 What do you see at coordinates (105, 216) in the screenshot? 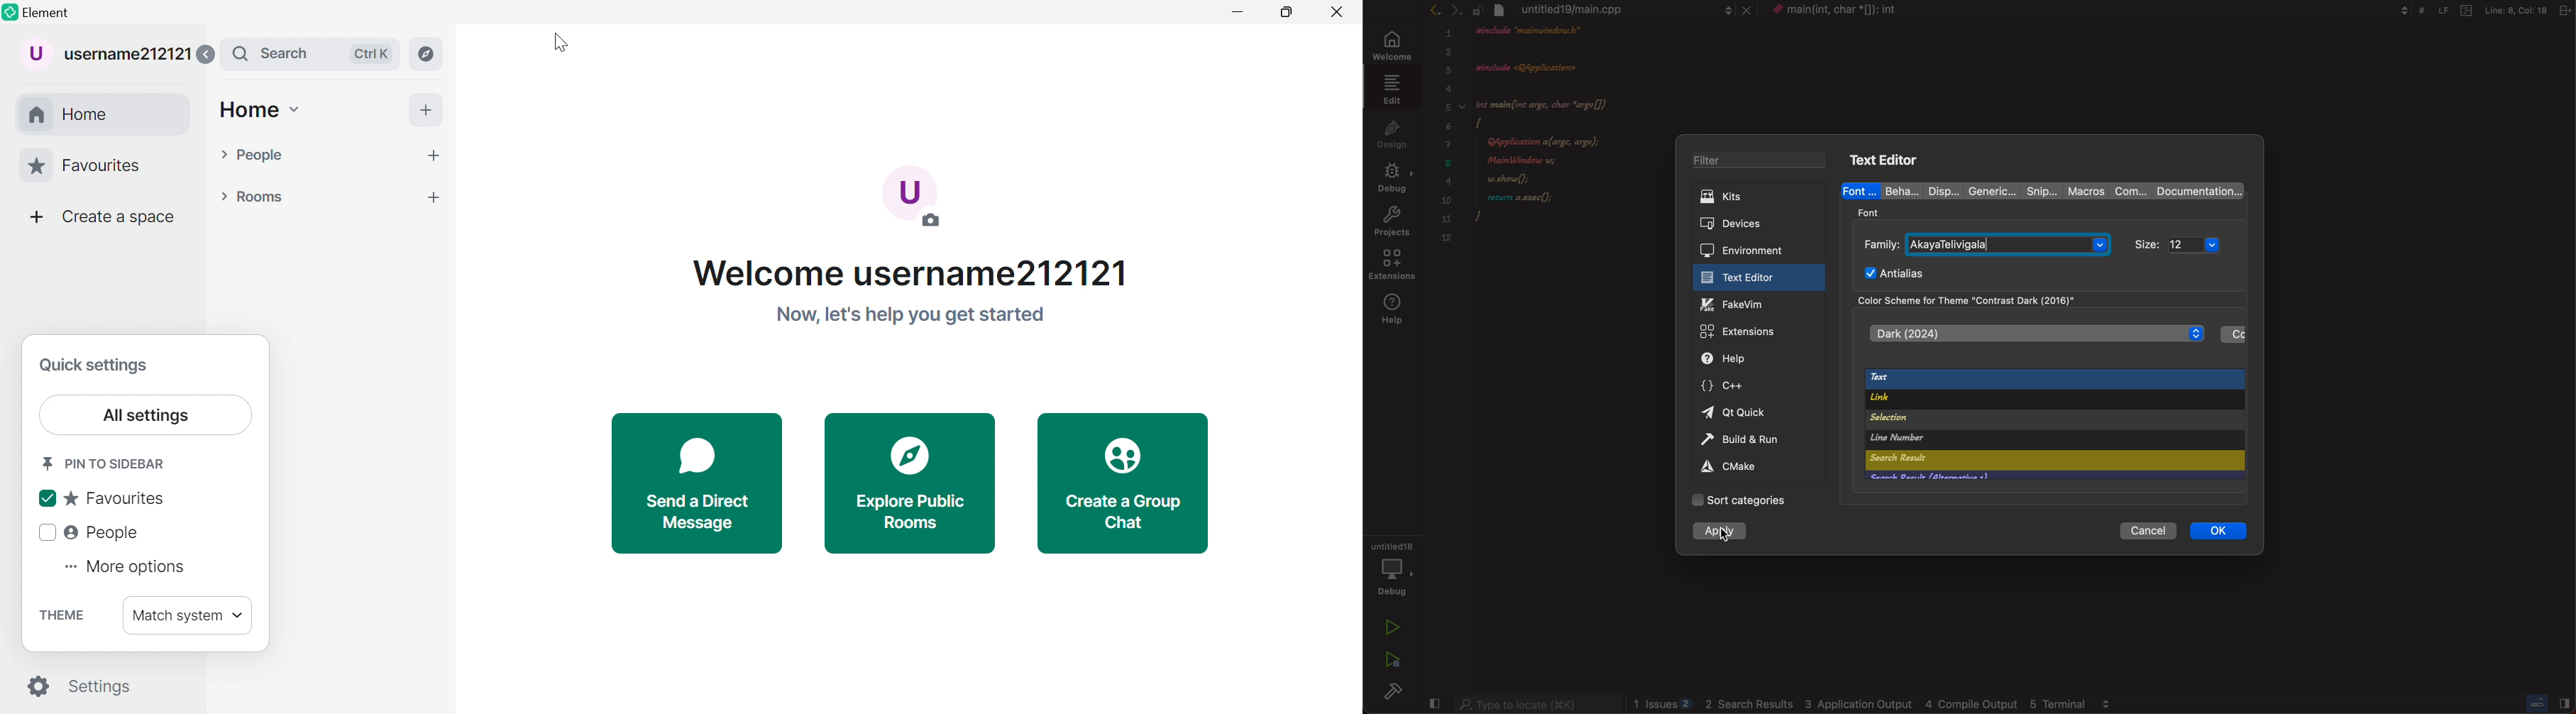
I see `Create a space` at bounding box center [105, 216].